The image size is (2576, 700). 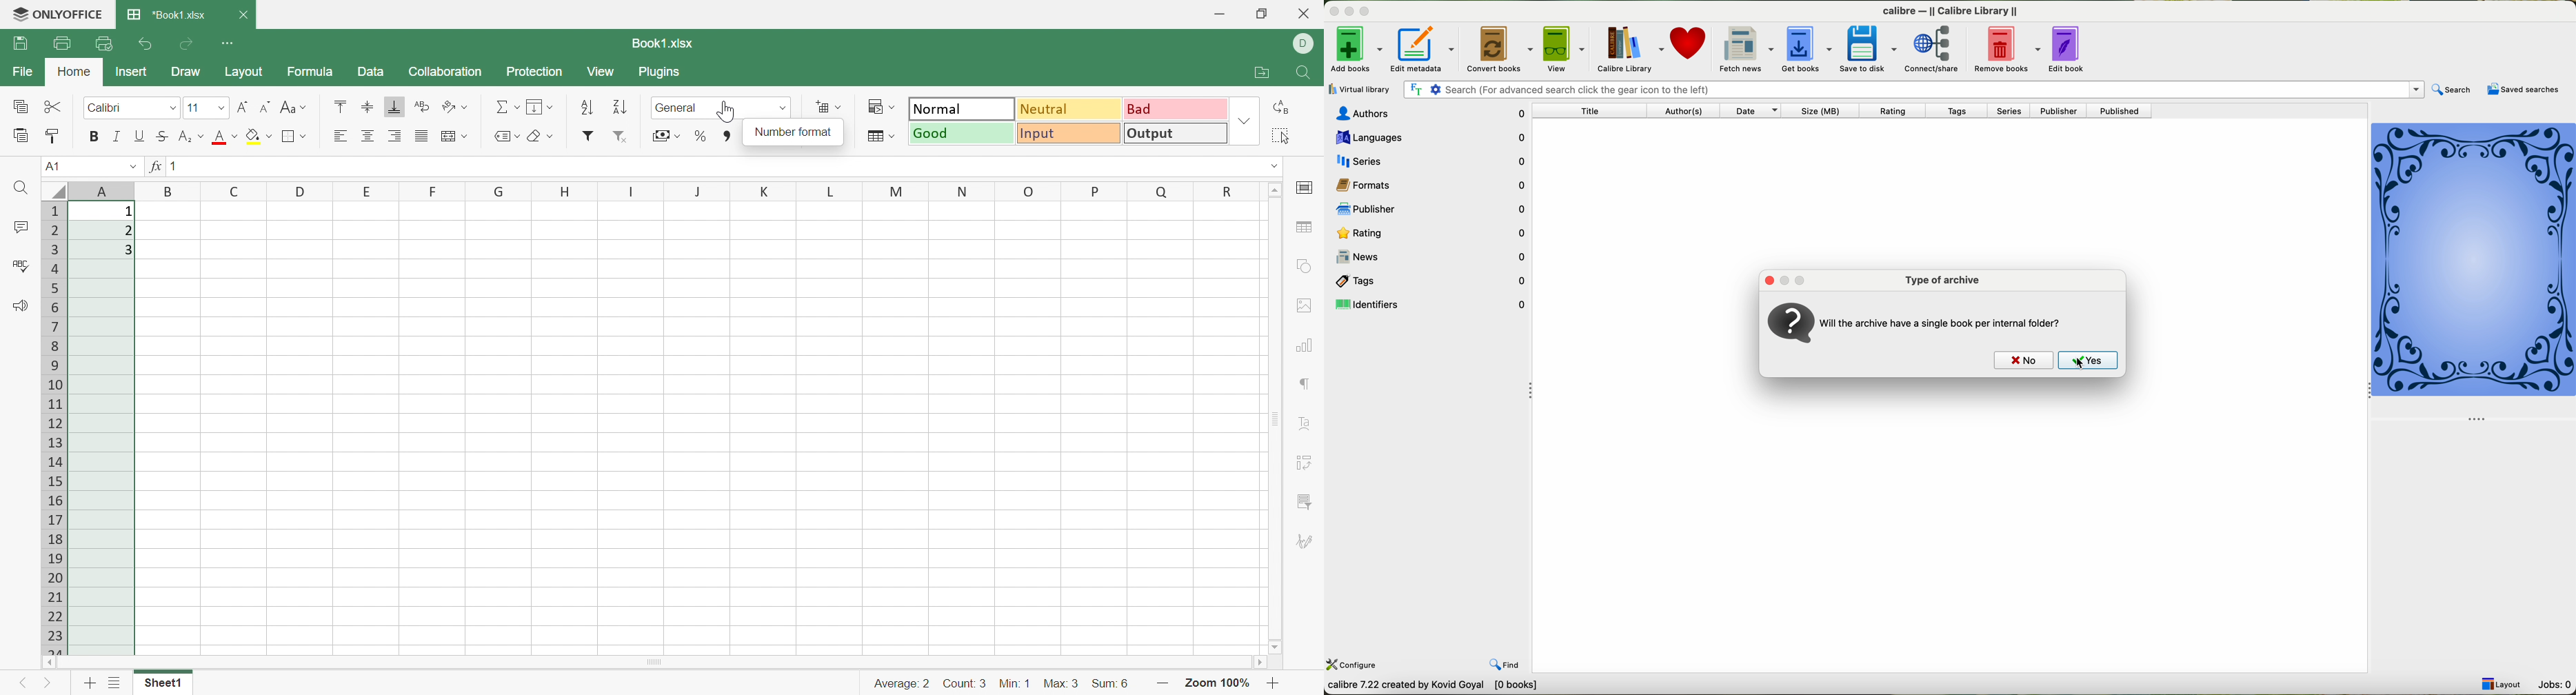 What do you see at coordinates (455, 108) in the screenshot?
I see `Orientation` at bounding box center [455, 108].